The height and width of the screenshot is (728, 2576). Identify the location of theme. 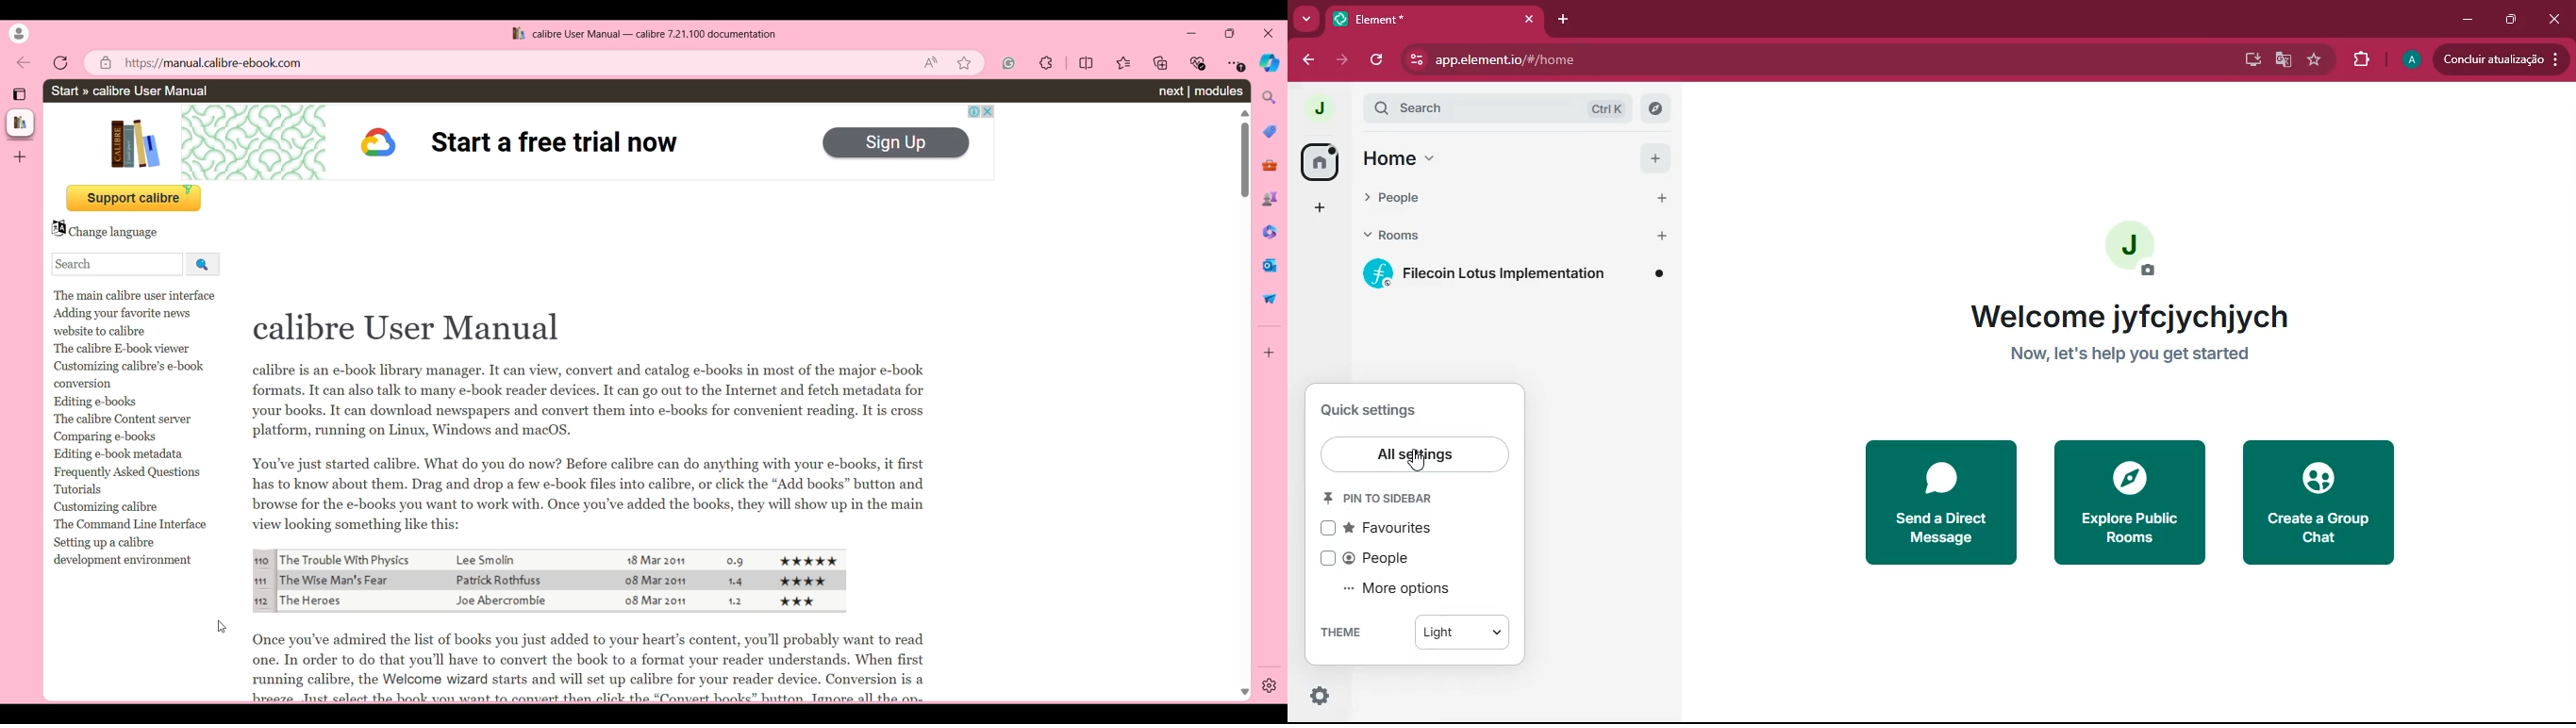
(1346, 634).